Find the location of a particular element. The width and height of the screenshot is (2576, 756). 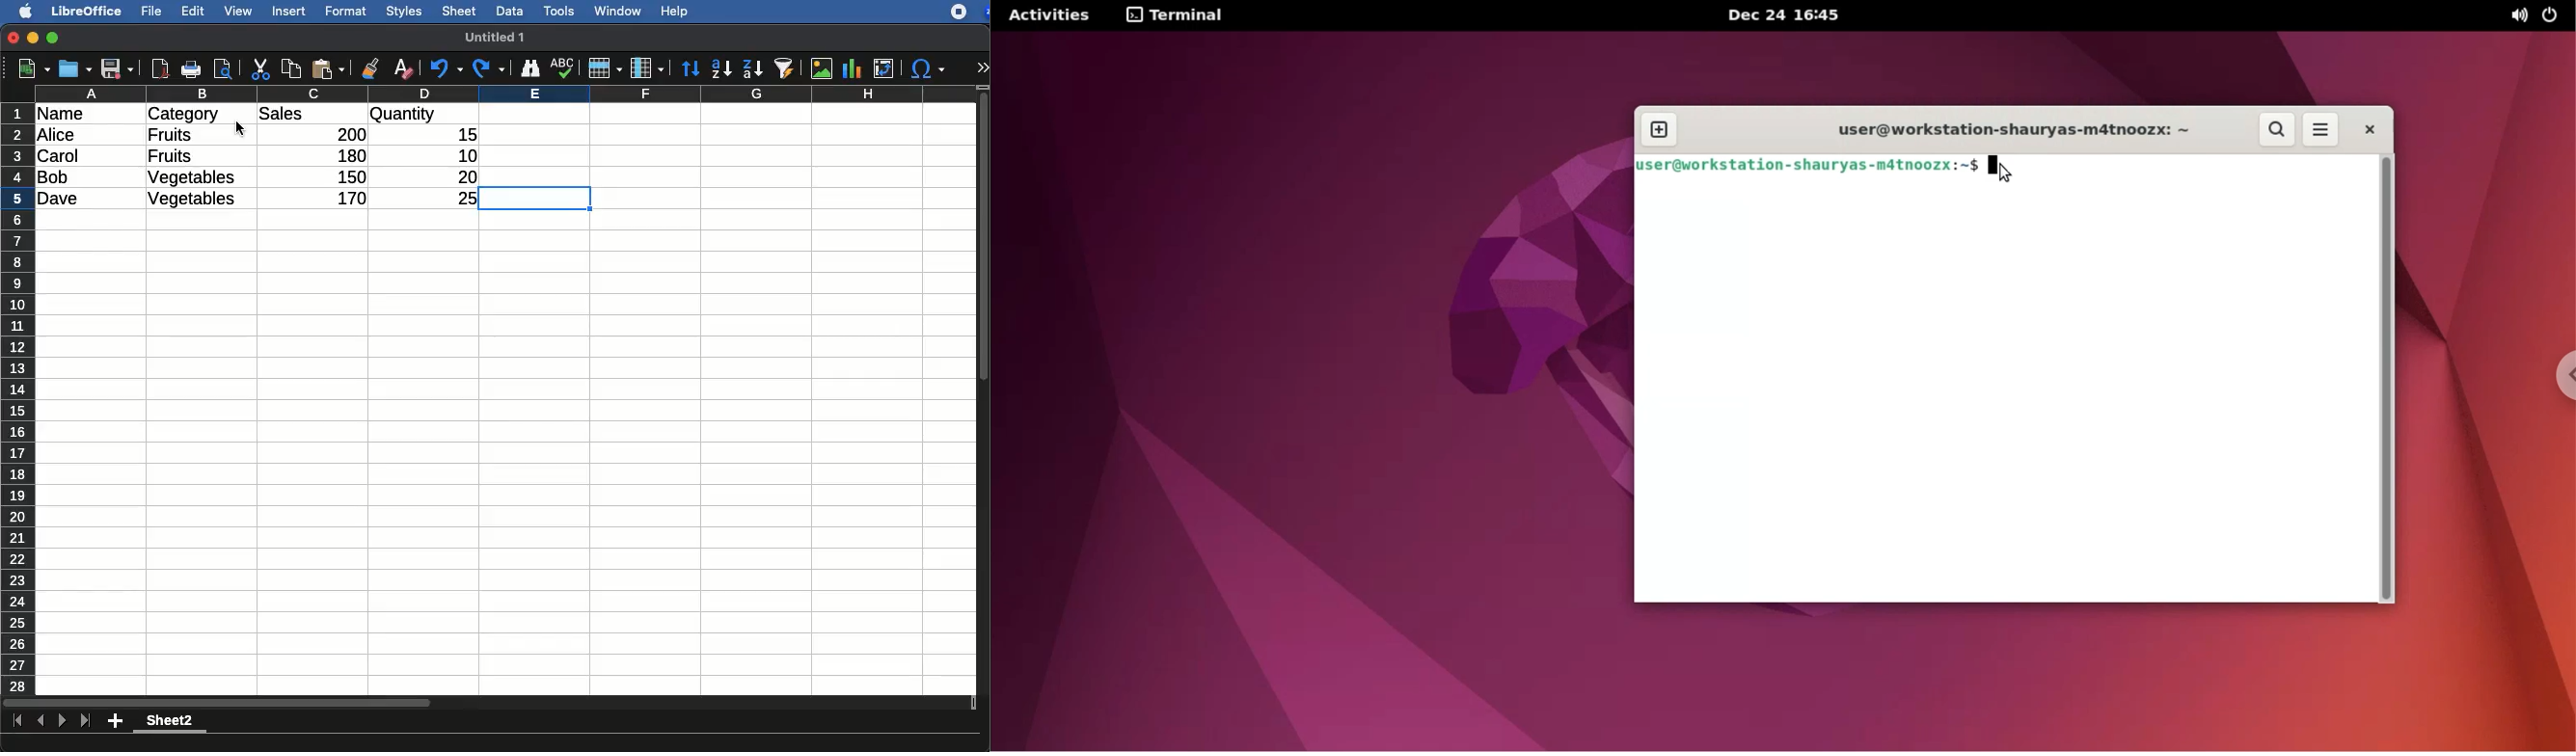

pivot table is located at coordinates (883, 68).